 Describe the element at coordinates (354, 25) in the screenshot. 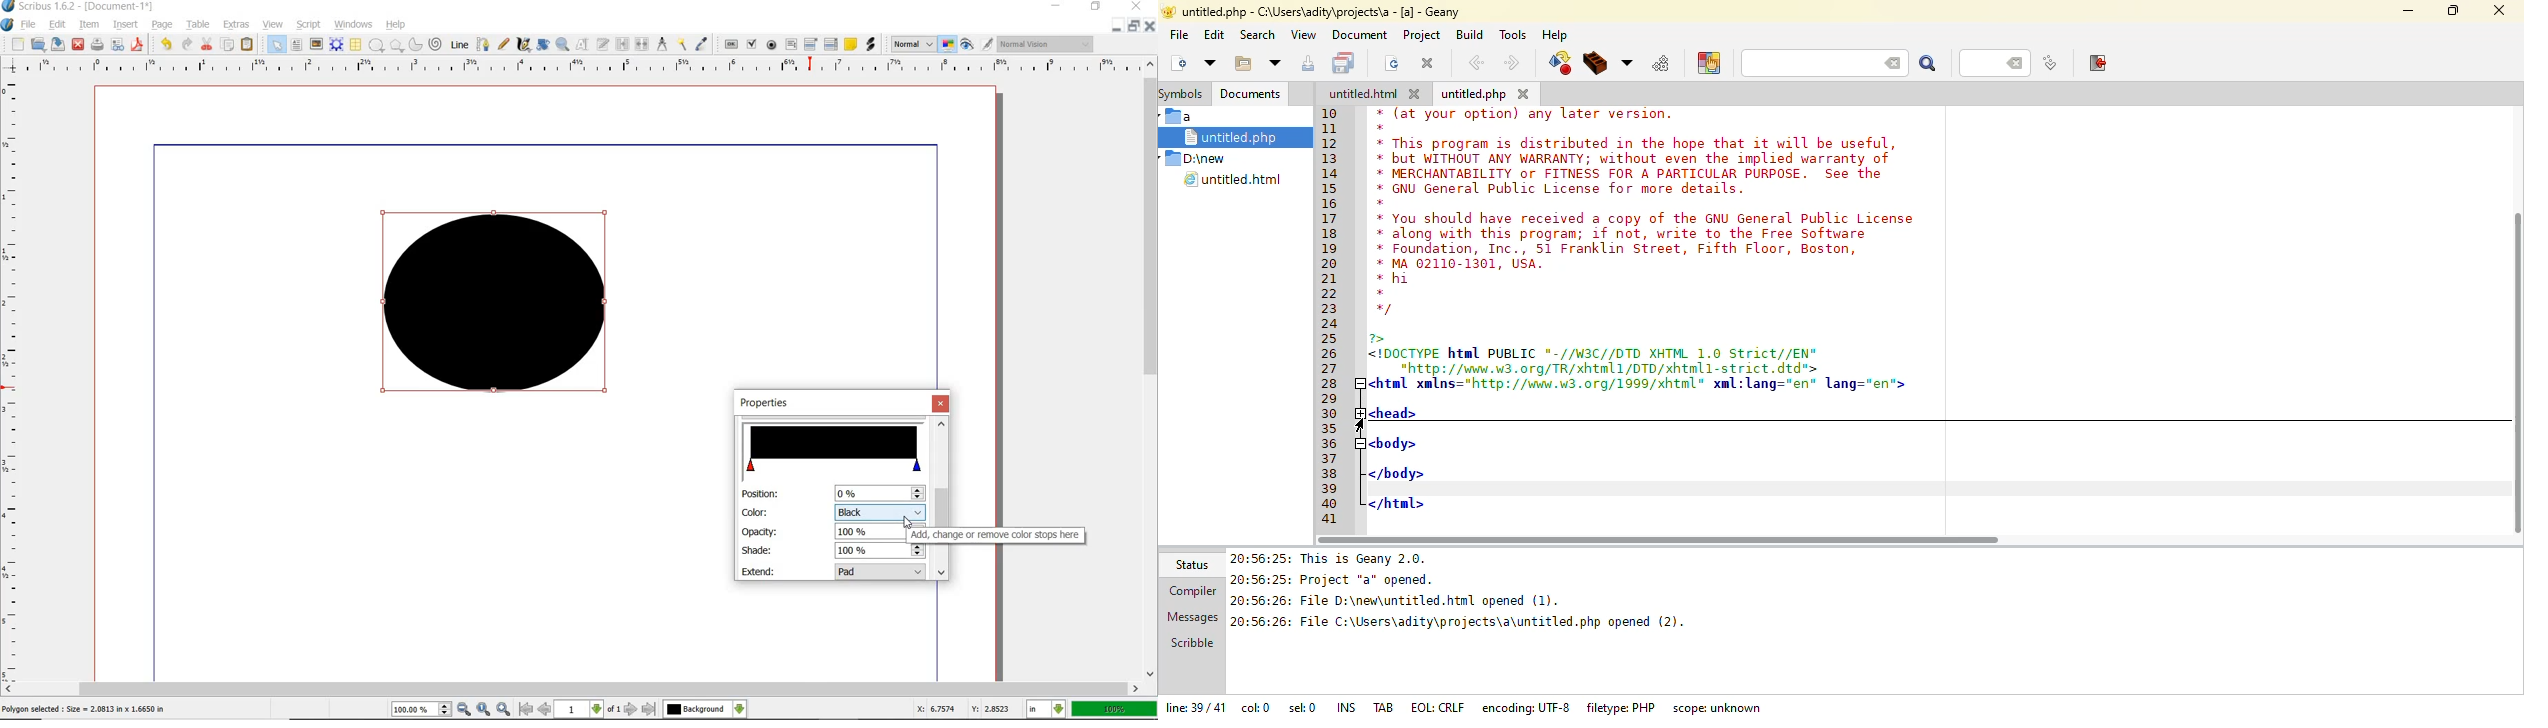

I see `WINDOWS` at that location.